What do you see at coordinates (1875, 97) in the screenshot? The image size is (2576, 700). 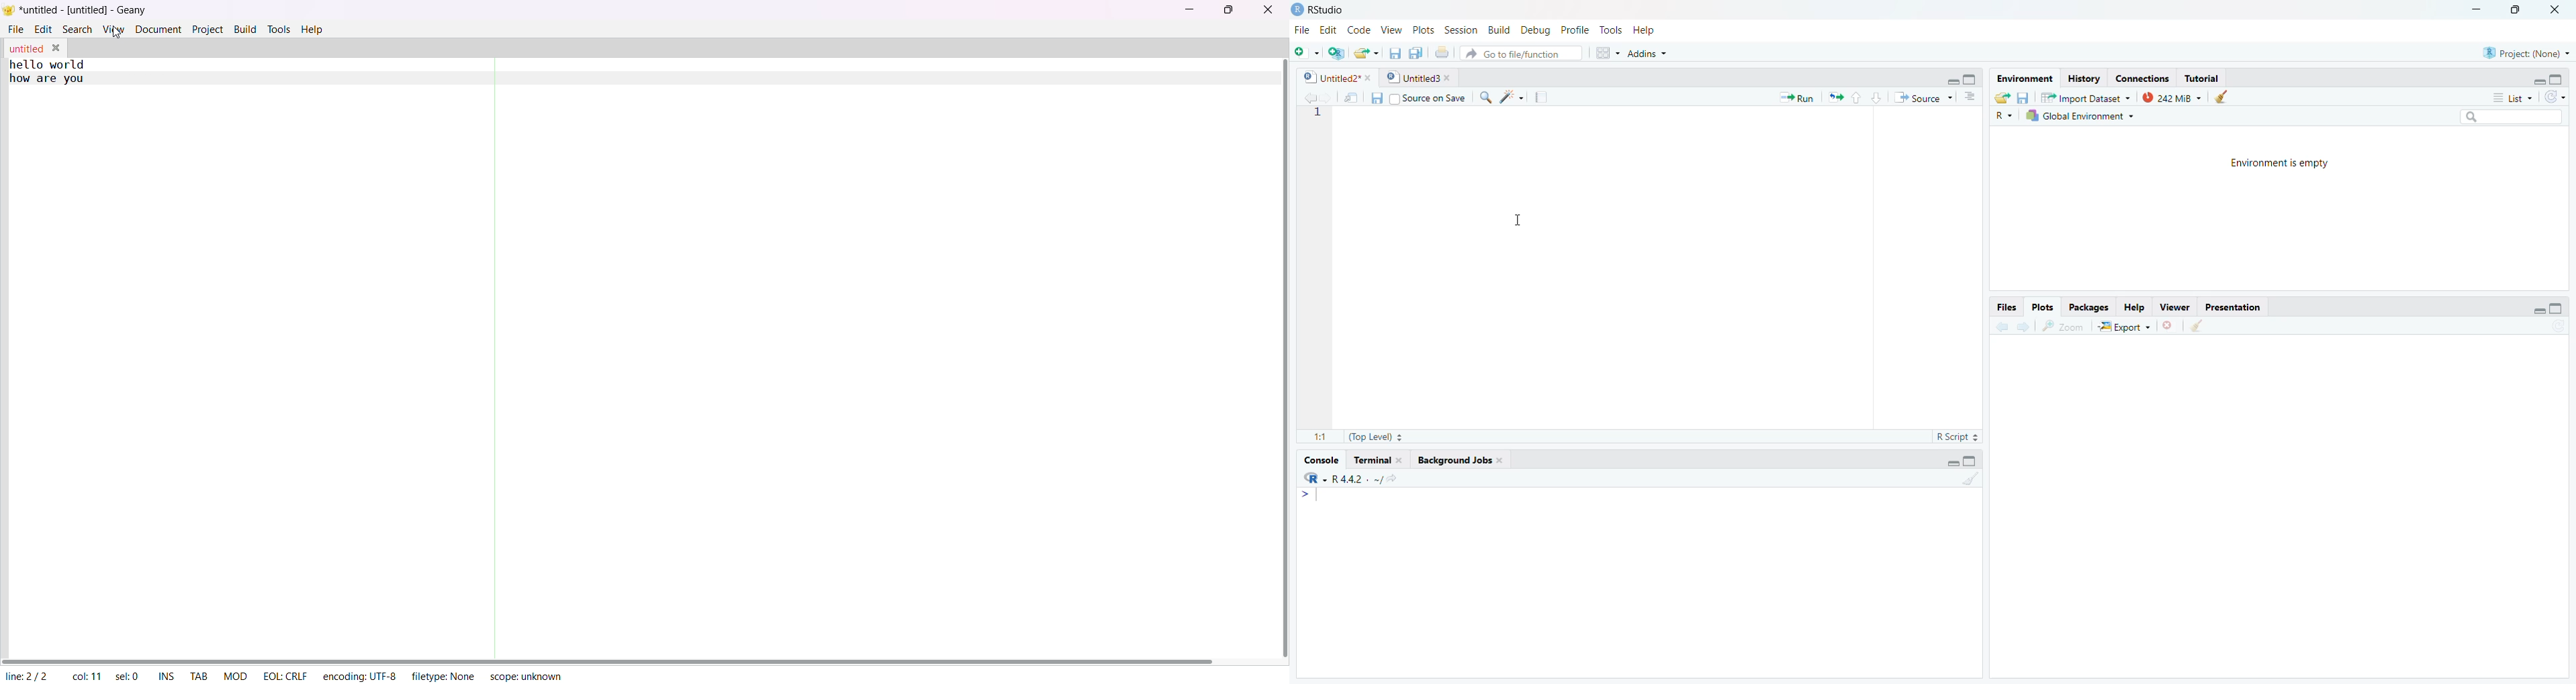 I see `down` at bounding box center [1875, 97].